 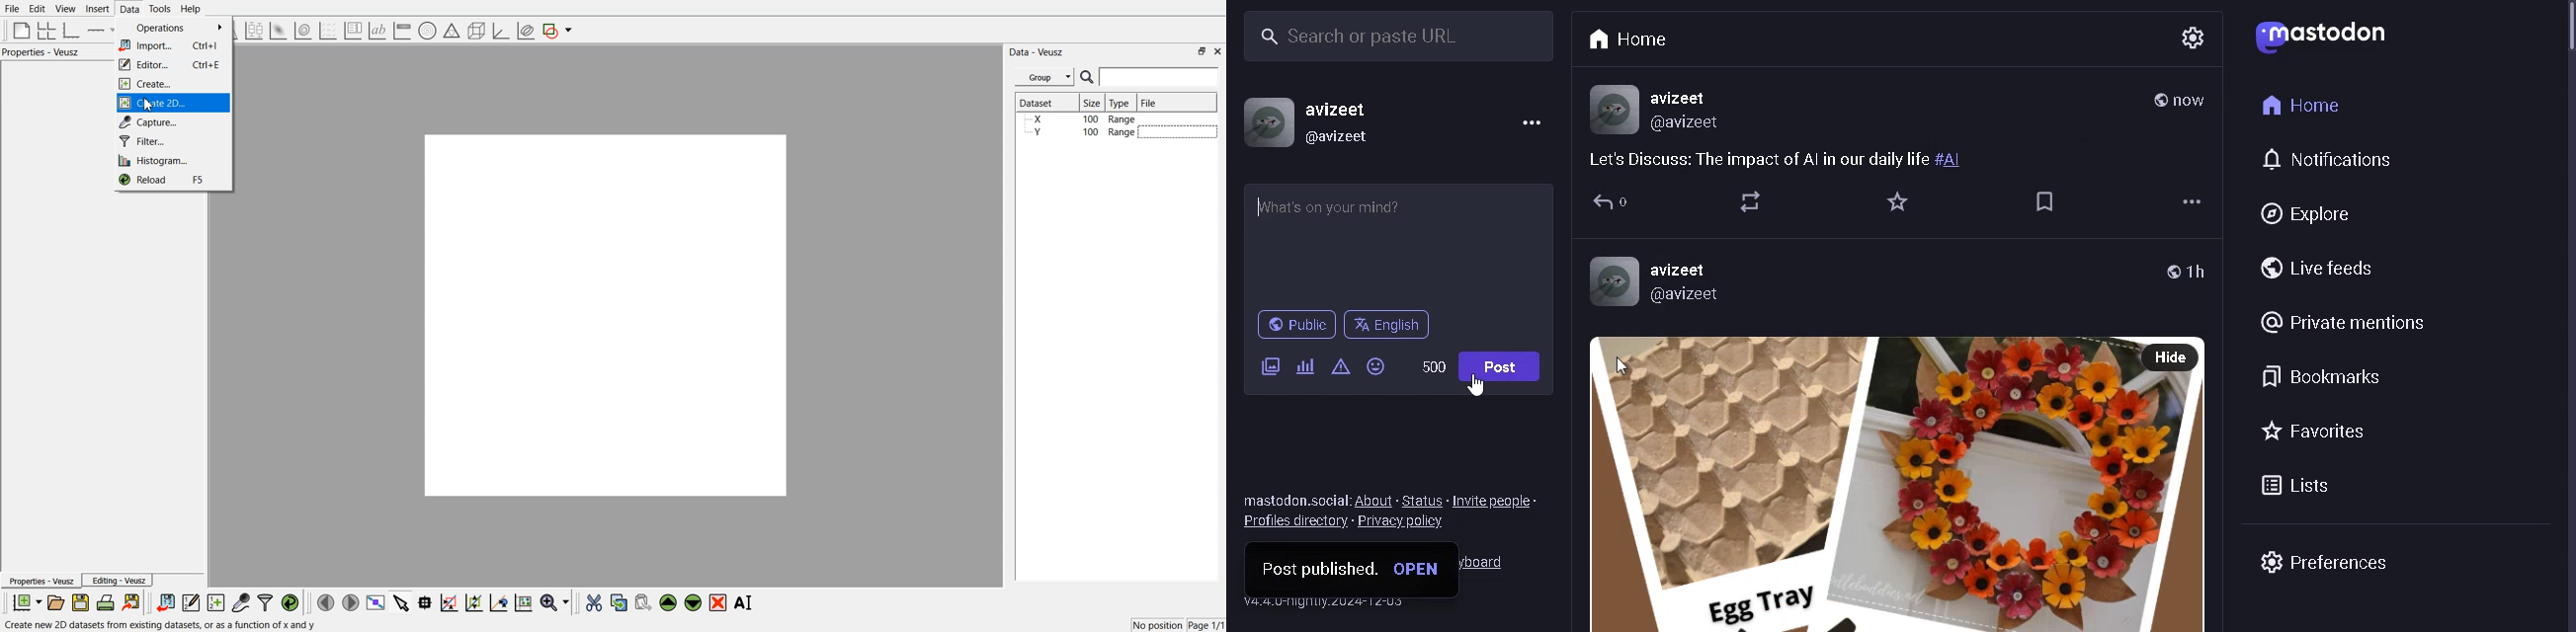 I want to click on LISTS, so click(x=2288, y=489).